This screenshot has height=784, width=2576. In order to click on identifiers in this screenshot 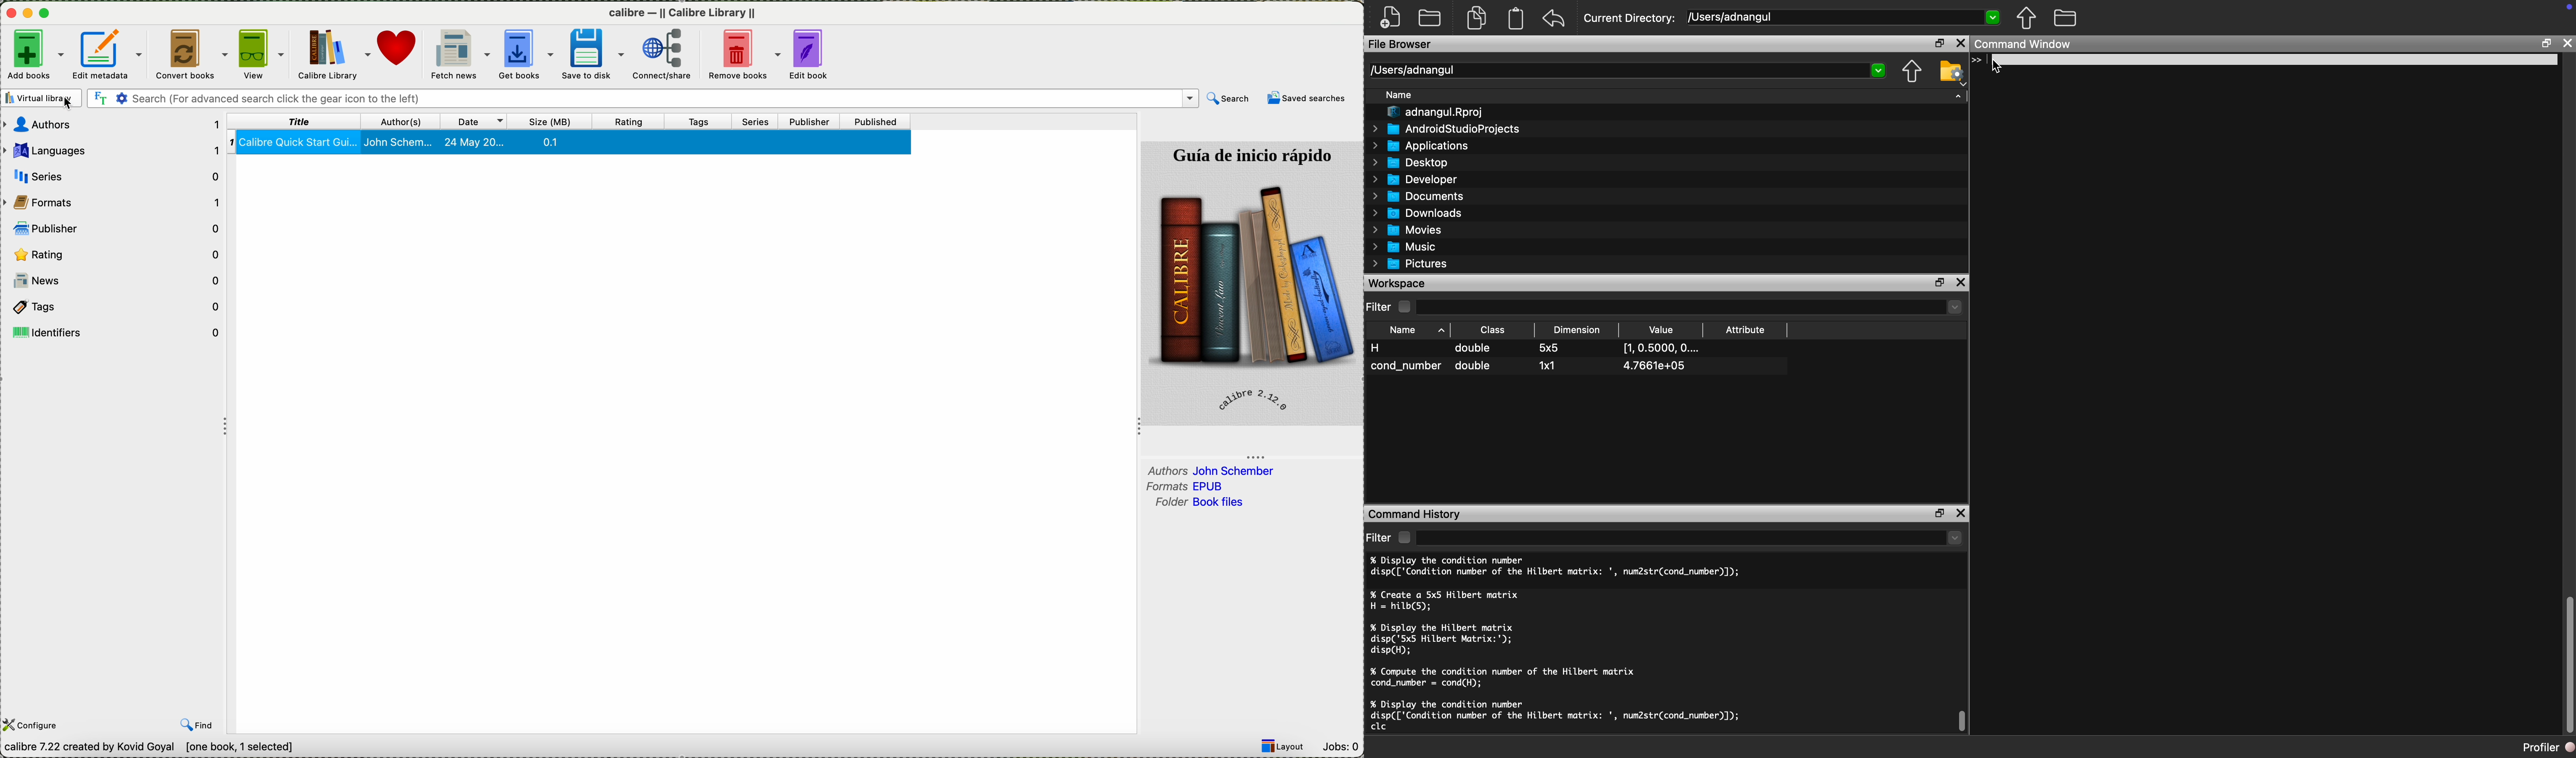, I will do `click(118, 331)`.